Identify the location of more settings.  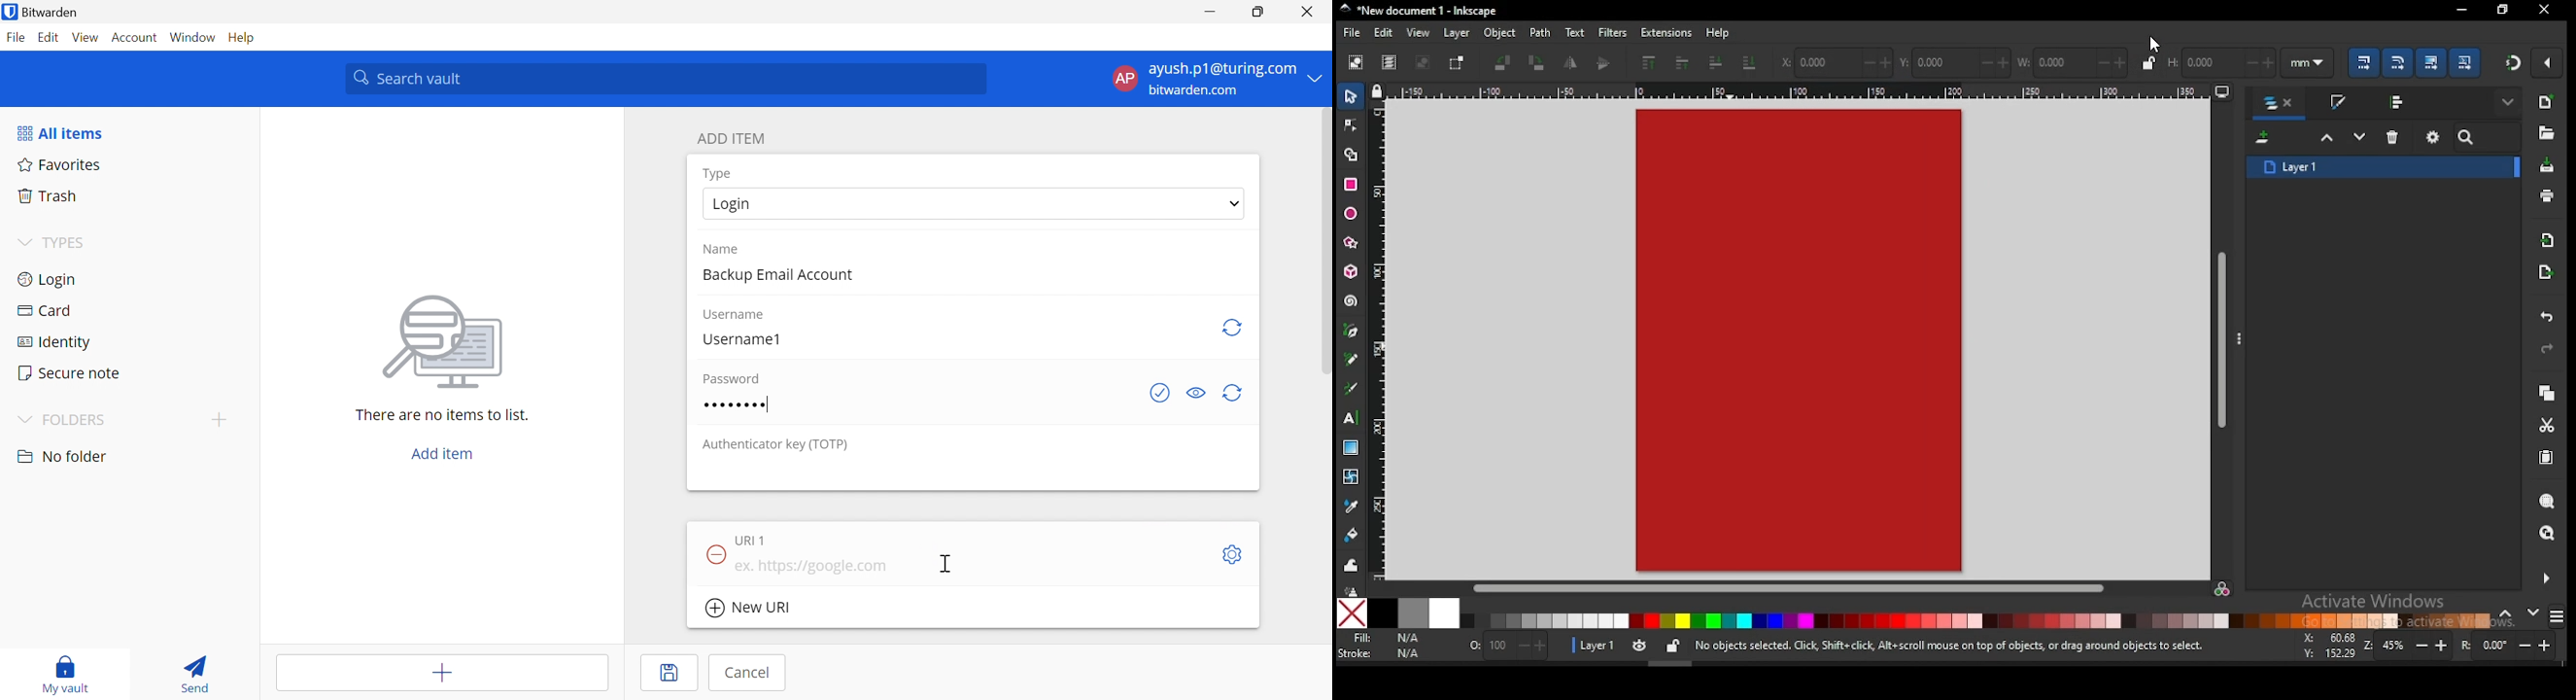
(2544, 578).